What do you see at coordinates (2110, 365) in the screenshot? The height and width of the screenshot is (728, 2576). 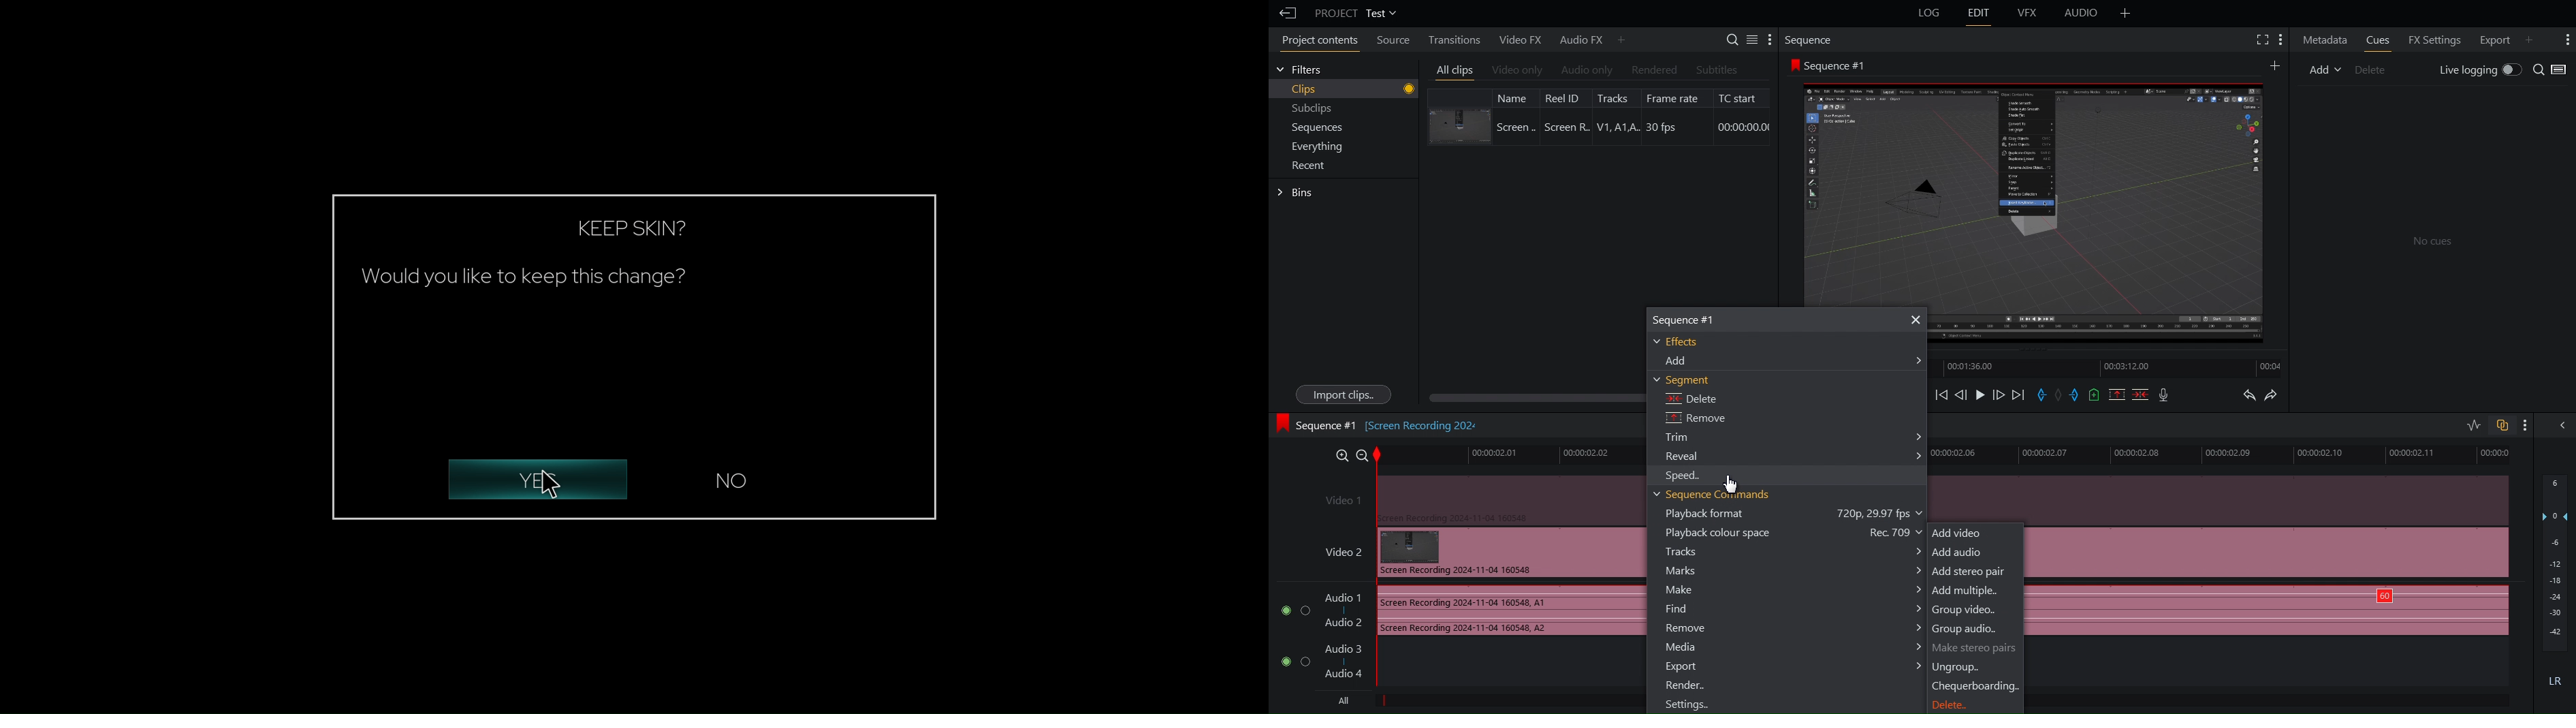 I see `Timeline` at bounding box center [2110, 365].